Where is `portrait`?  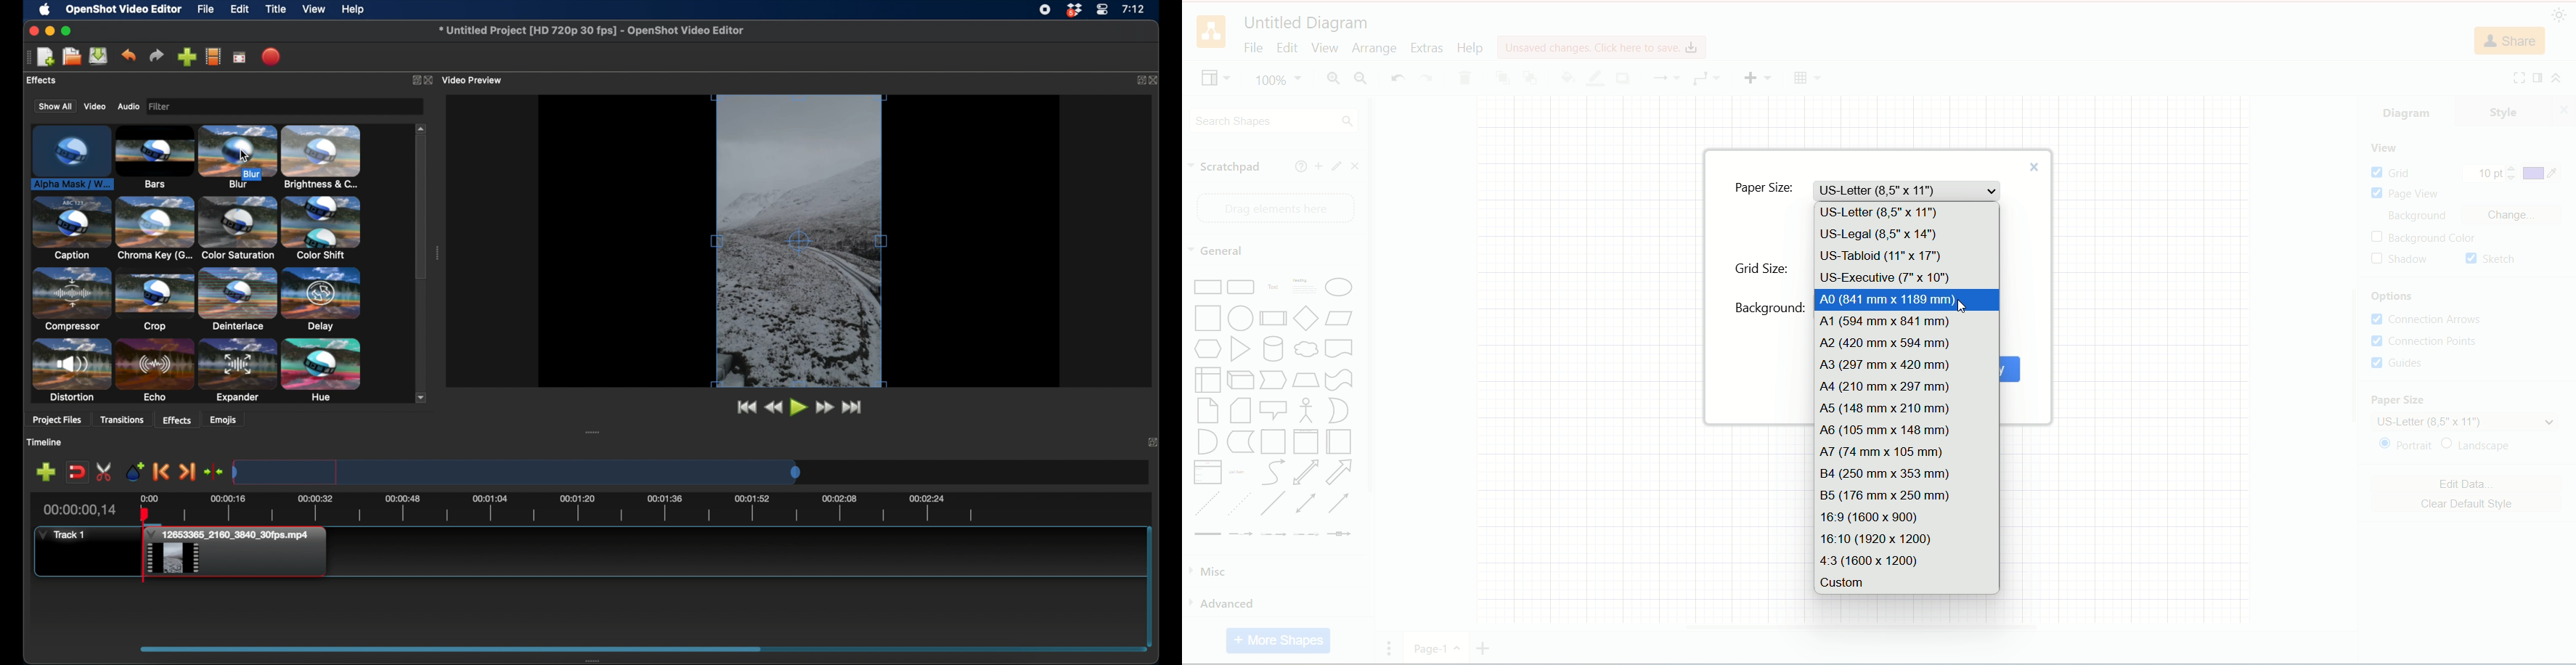 portrait is located at coordinates (2405, 446).